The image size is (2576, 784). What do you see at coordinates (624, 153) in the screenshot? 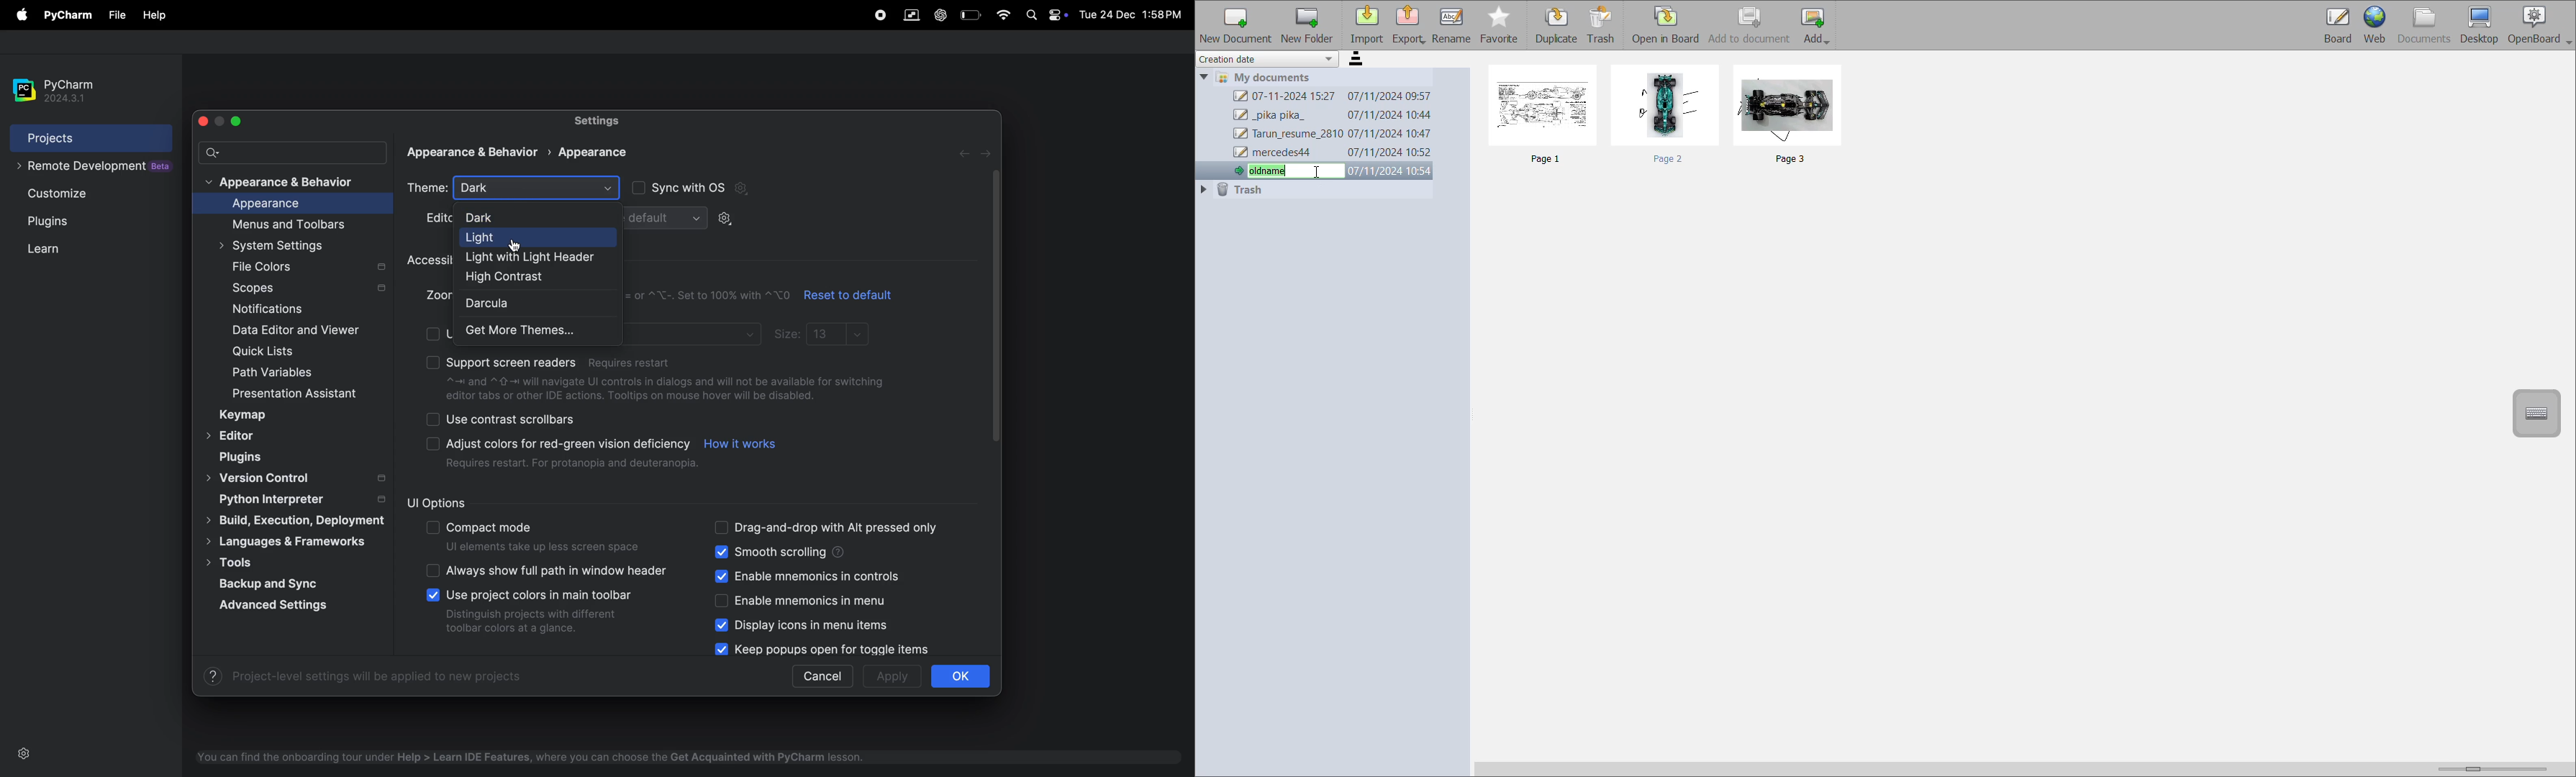
I see `appearance` at bounding box center [624, 153].